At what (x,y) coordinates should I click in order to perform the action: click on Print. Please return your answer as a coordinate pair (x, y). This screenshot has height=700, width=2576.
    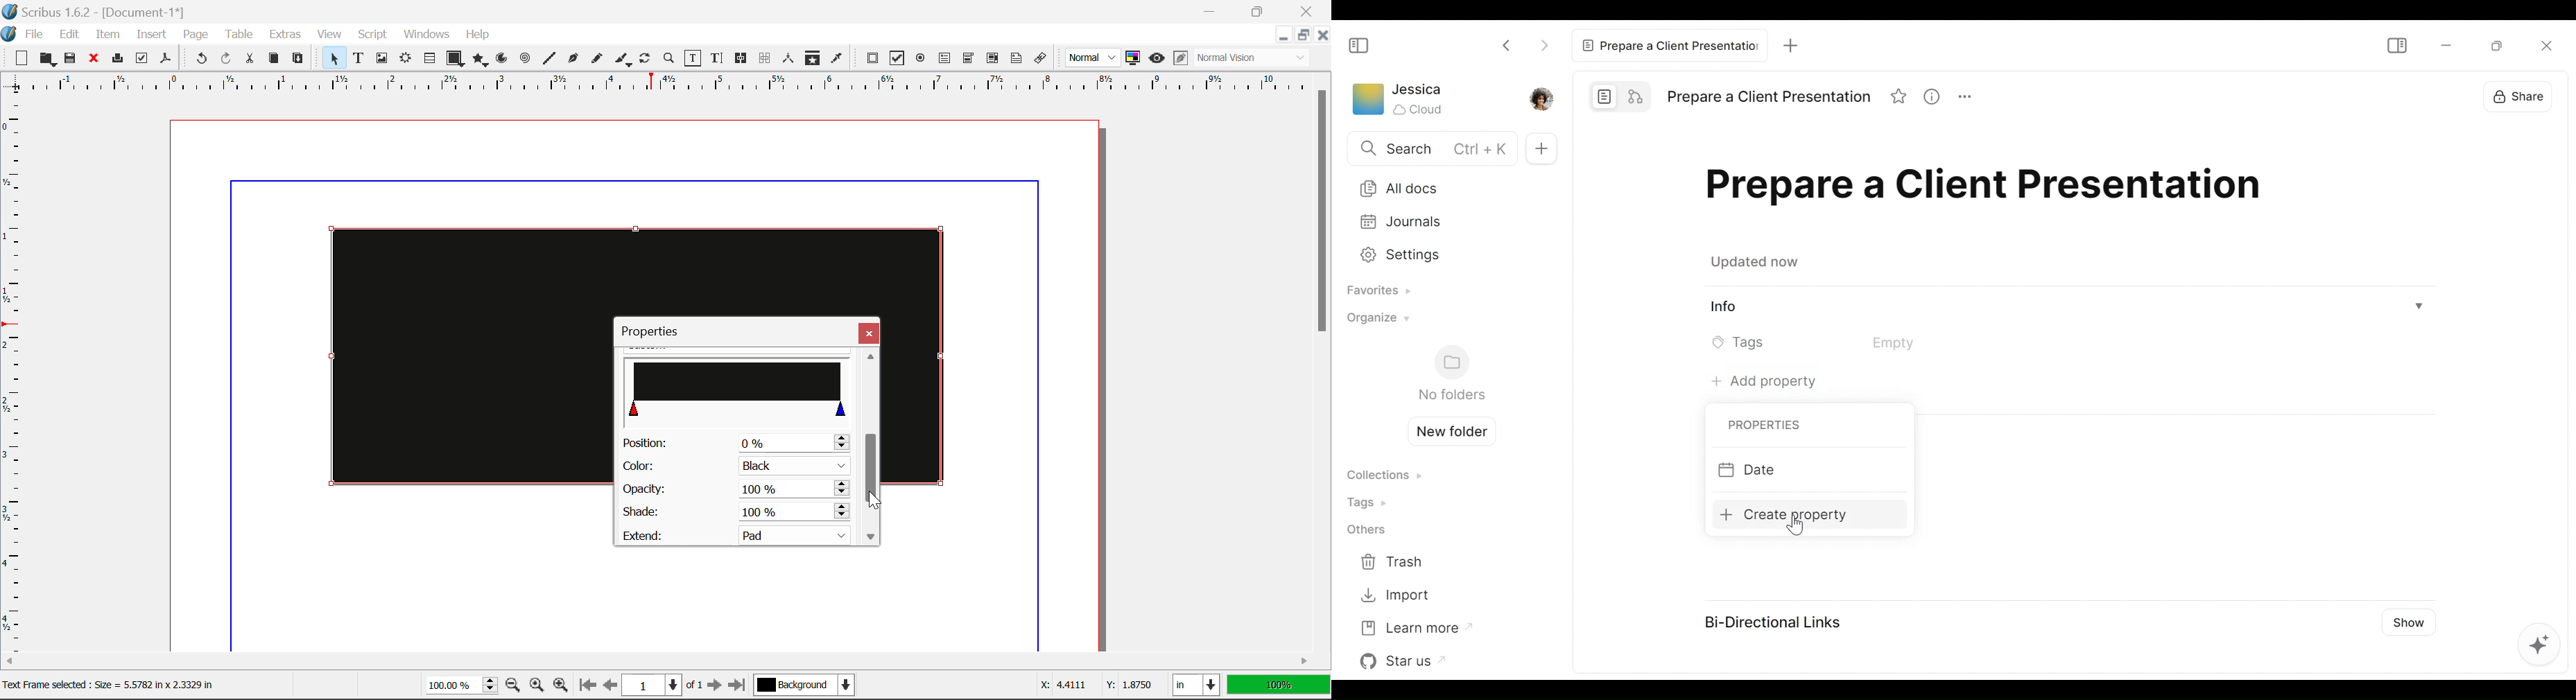
    Looking at the image, I should click on (116, 58).